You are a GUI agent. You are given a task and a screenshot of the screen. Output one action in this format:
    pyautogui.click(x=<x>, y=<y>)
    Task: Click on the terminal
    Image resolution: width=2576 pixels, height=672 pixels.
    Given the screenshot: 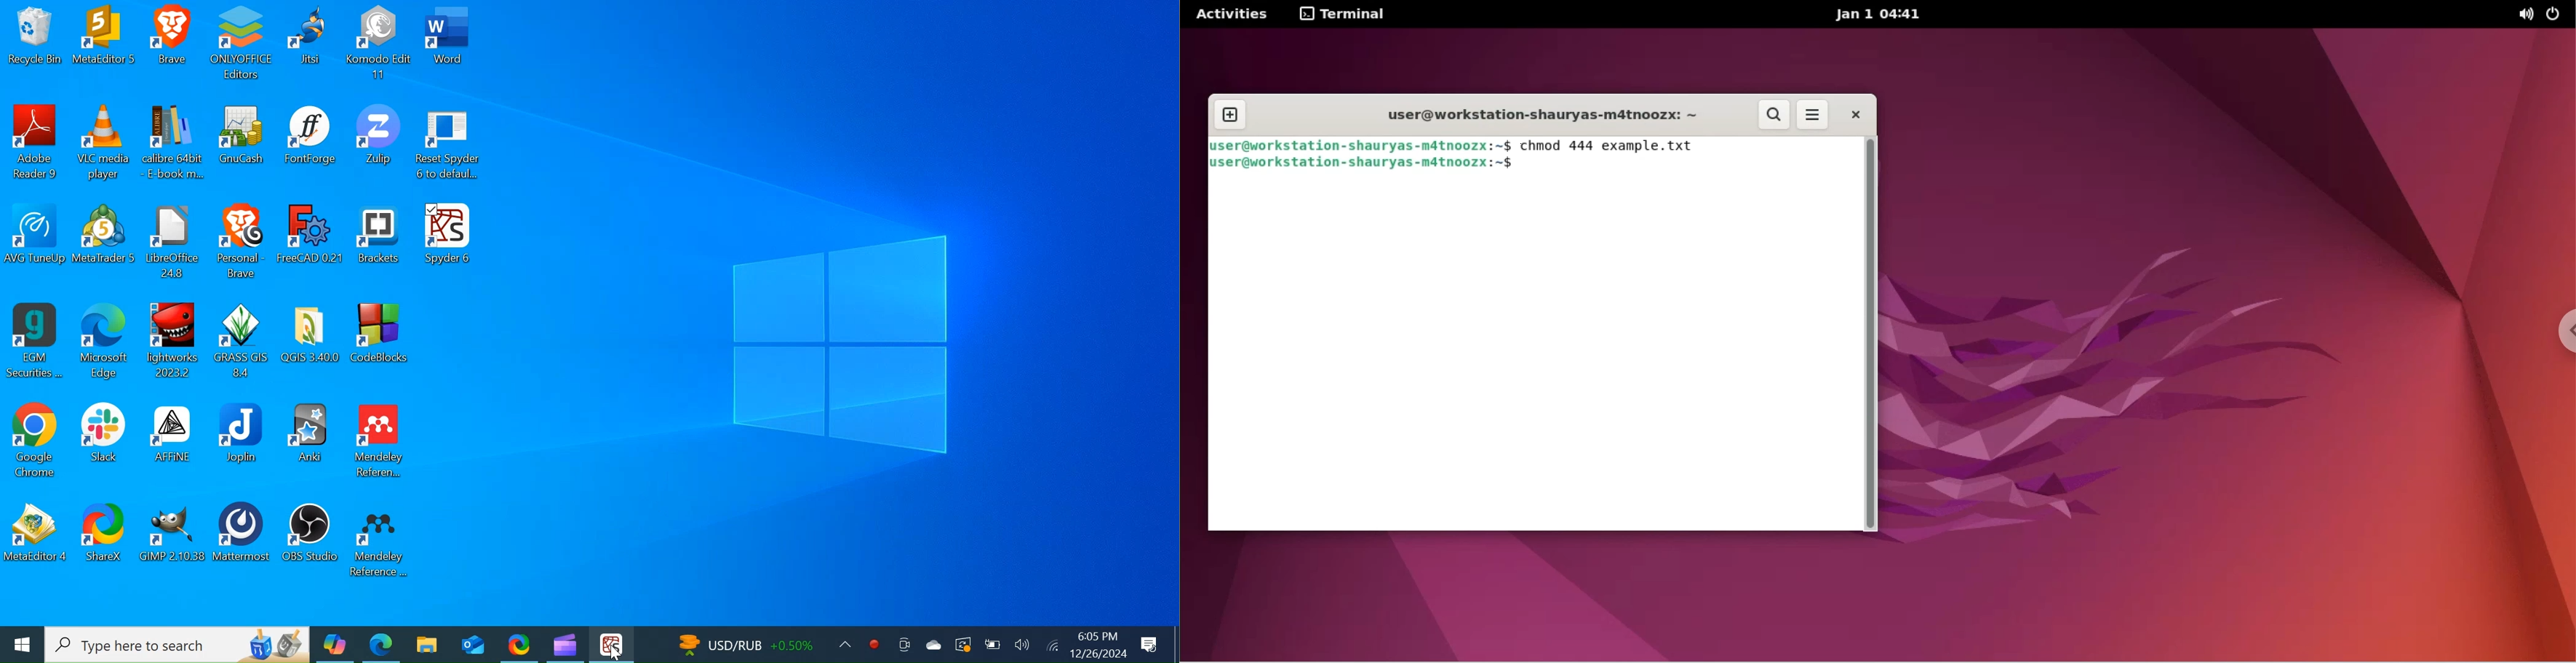 What is the action you would take?
    pyautogui.click(x=1341, y=15)
    